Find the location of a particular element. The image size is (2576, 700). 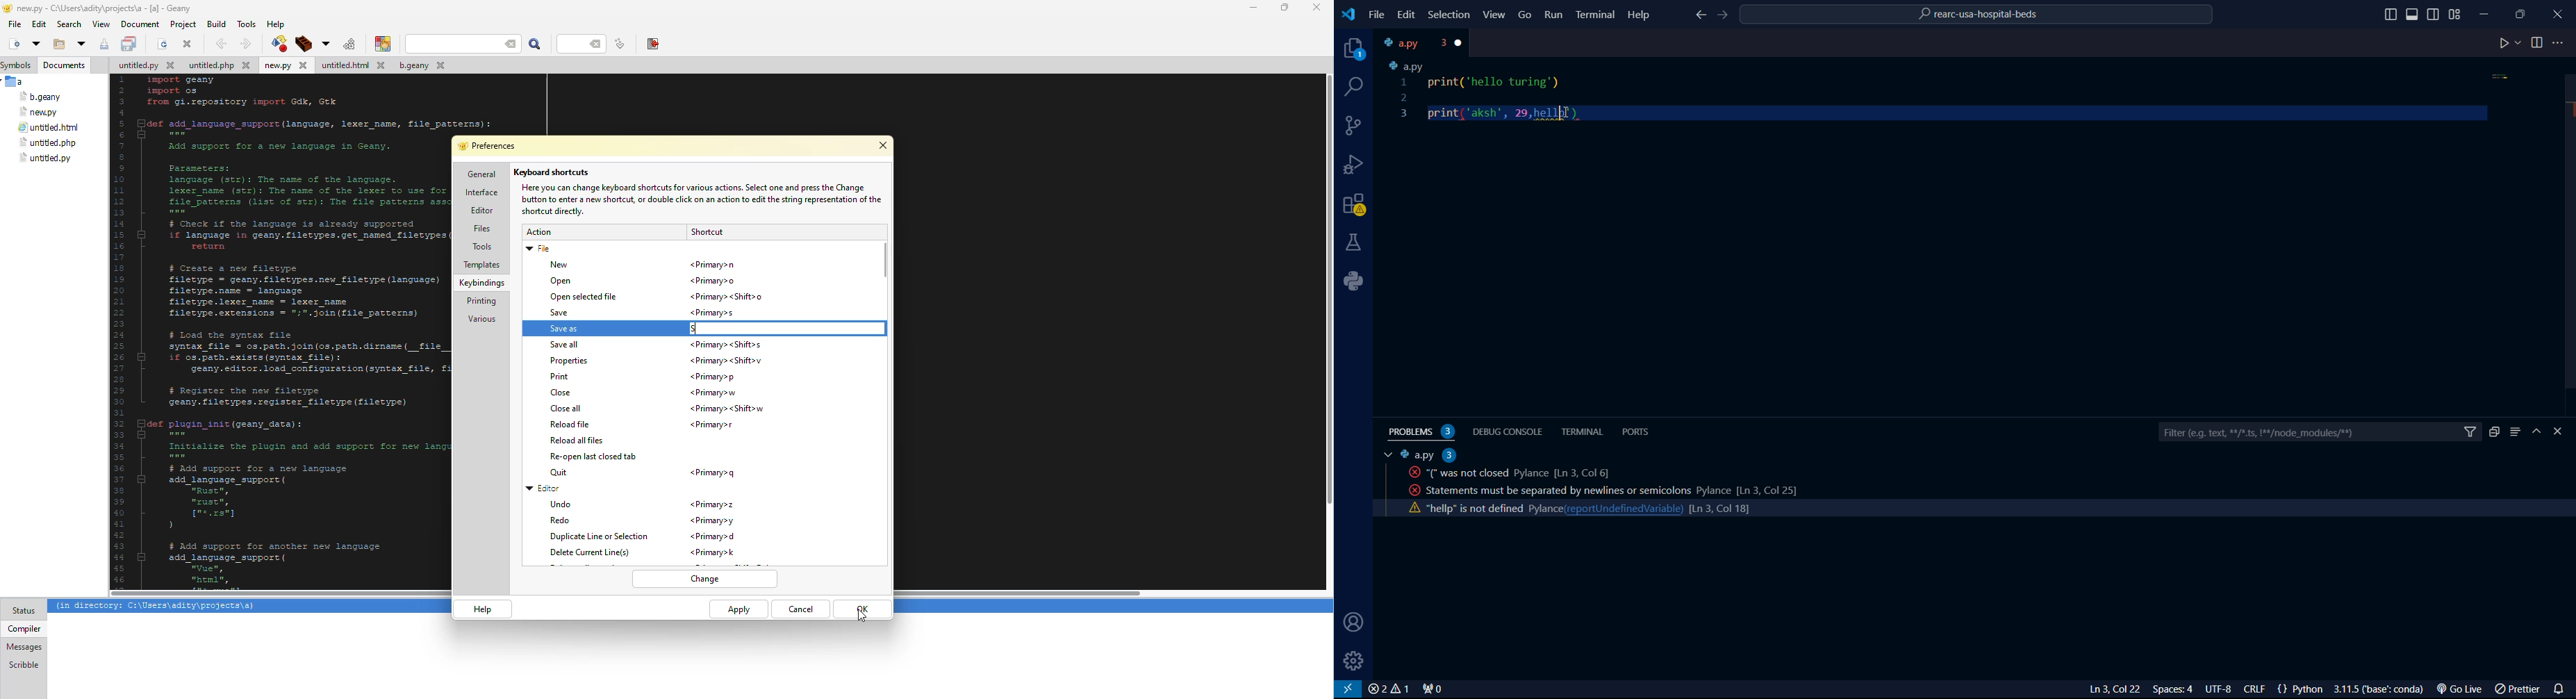

shortcut is located at coordinates (713, 313).